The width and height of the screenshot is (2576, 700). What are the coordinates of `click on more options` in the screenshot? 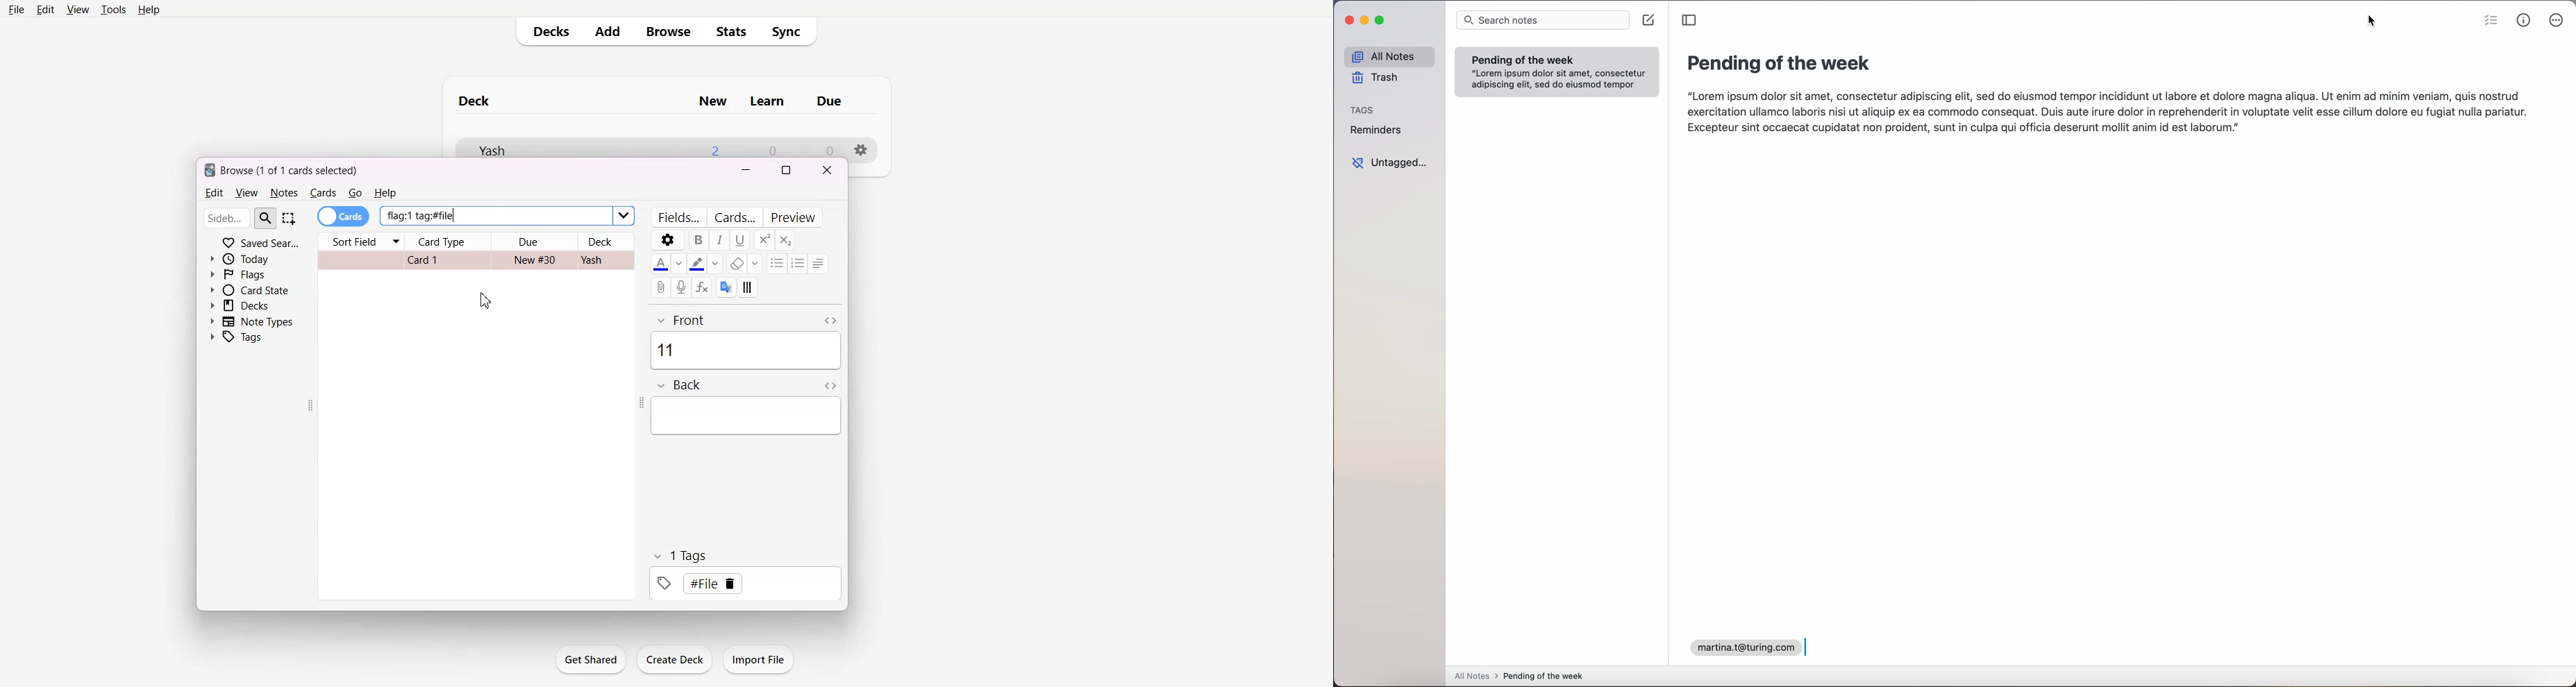 It's located at (2558, 21).